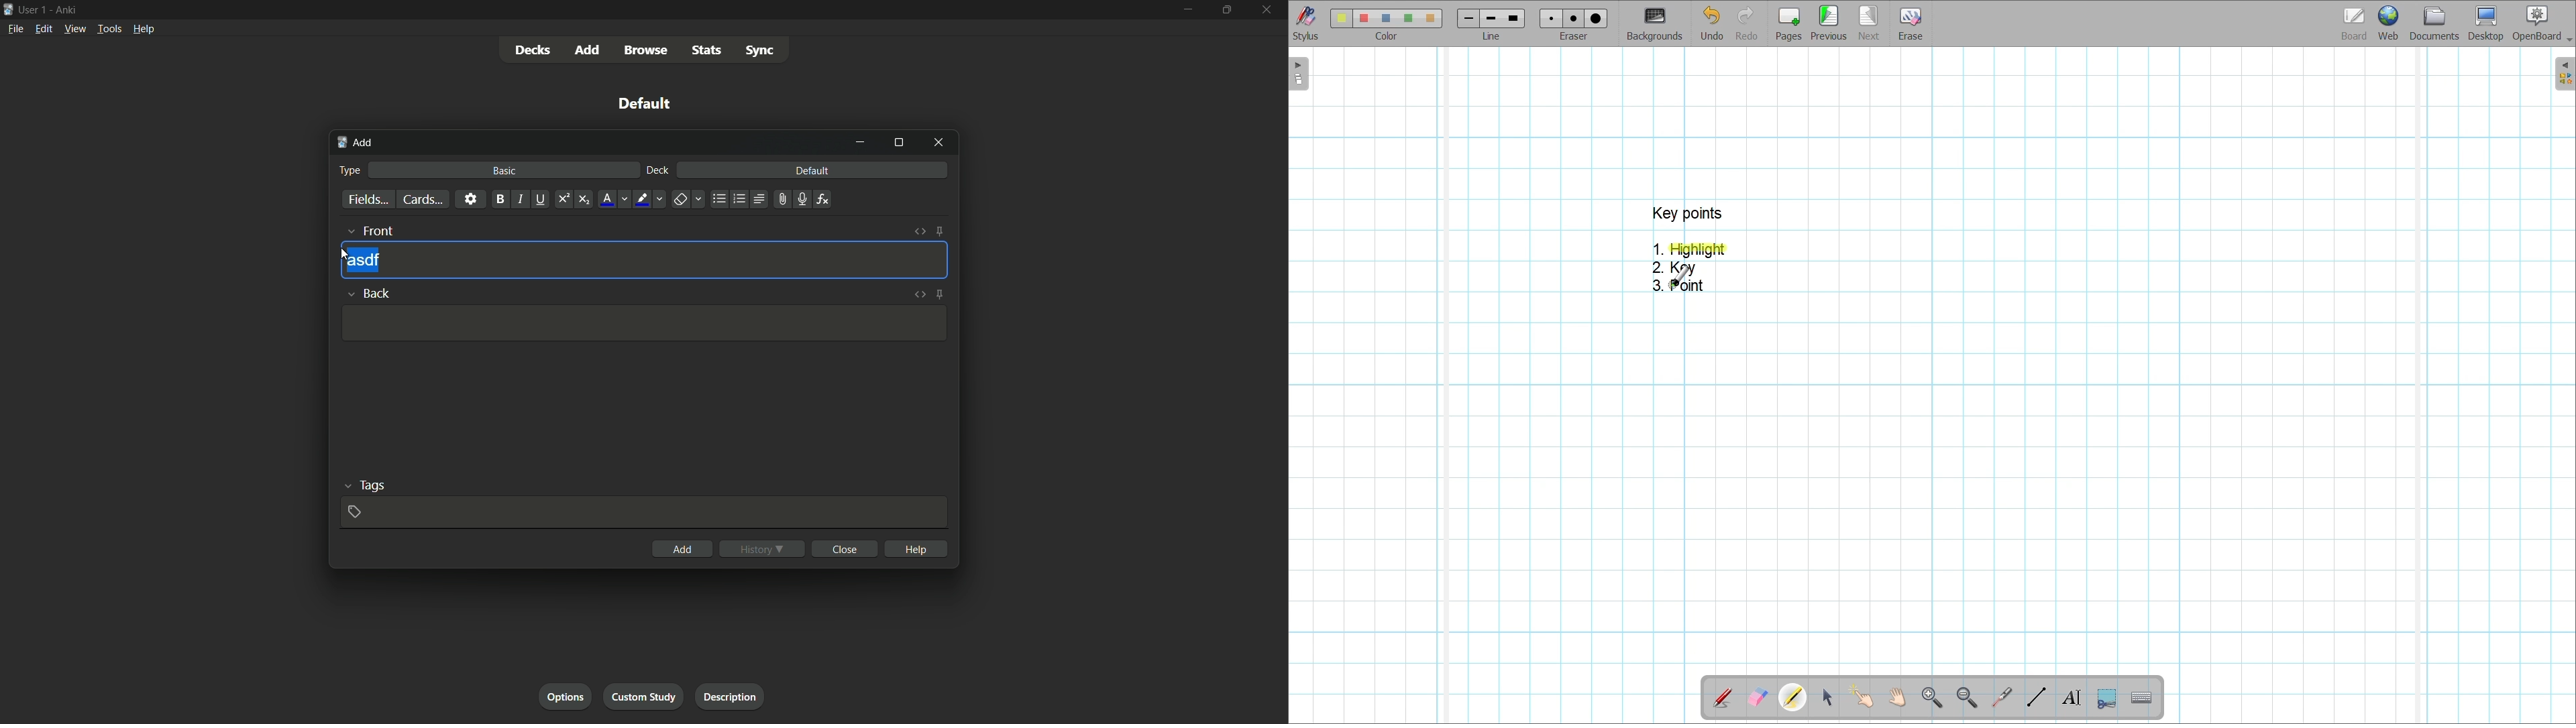  Describe the element at coordinates (108, 30) in the screenshot. I see `tools` at that location.